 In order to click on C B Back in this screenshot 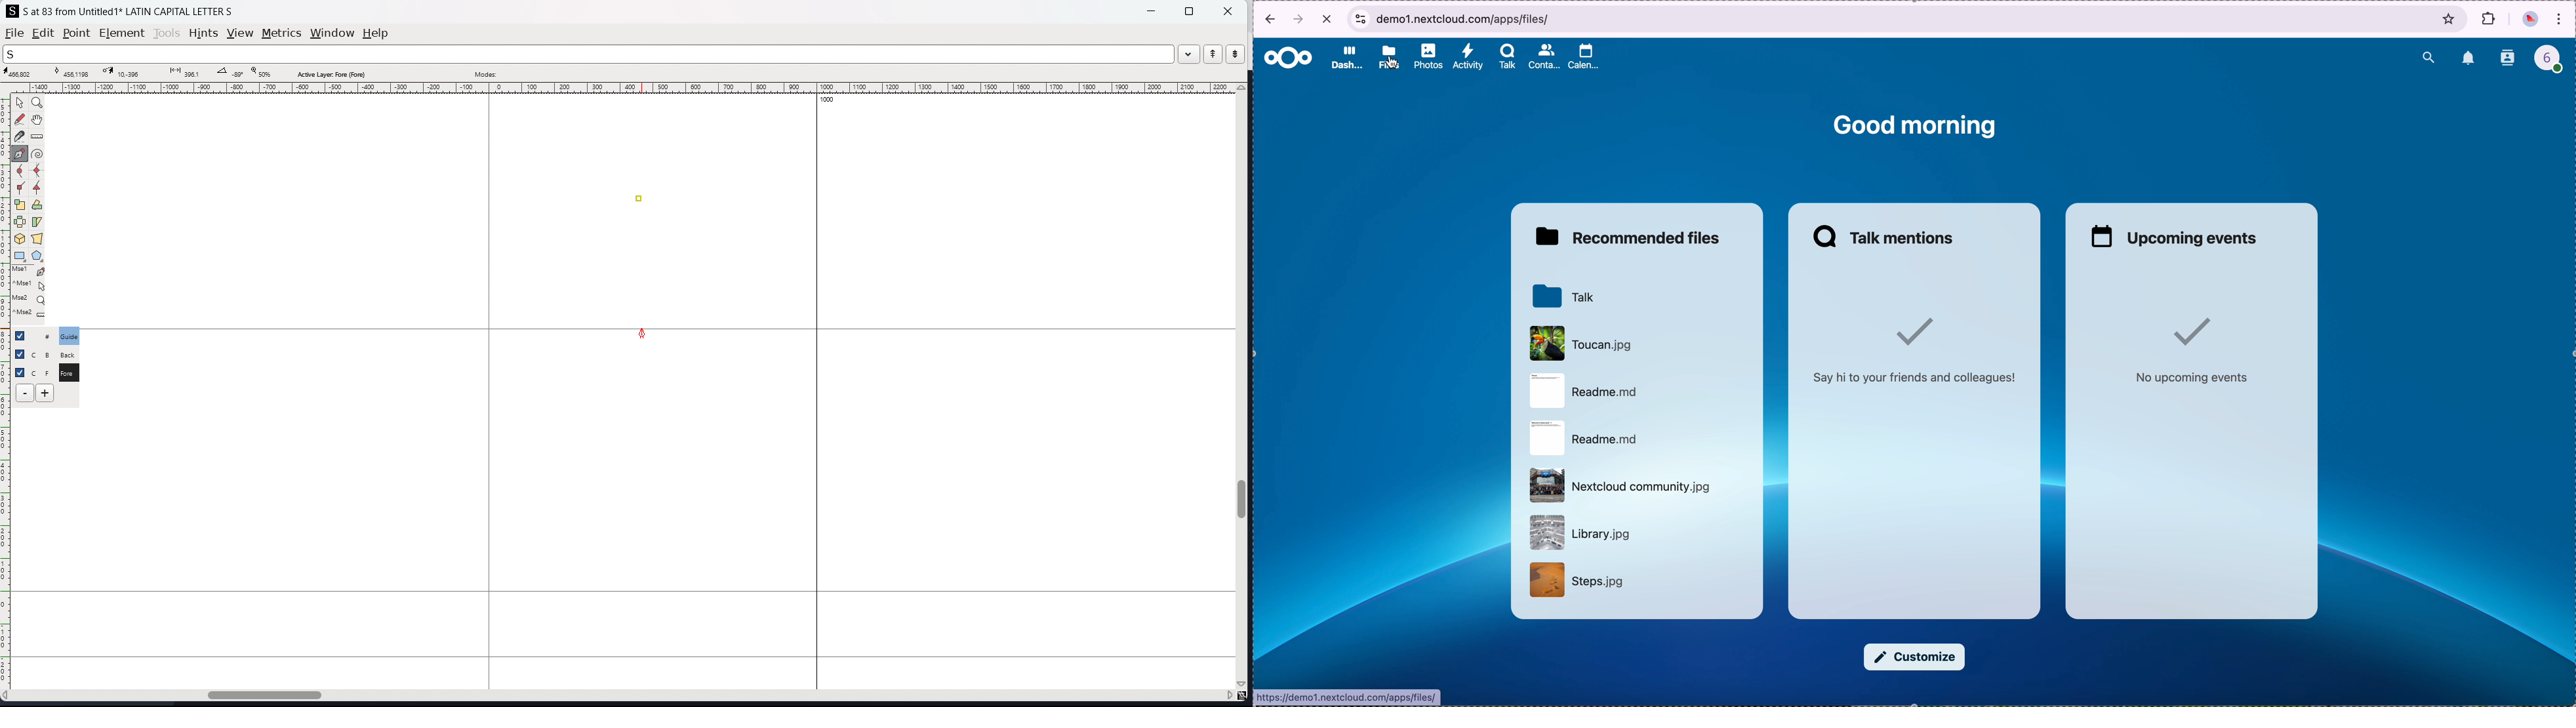, I will do `click(67, 353)`.